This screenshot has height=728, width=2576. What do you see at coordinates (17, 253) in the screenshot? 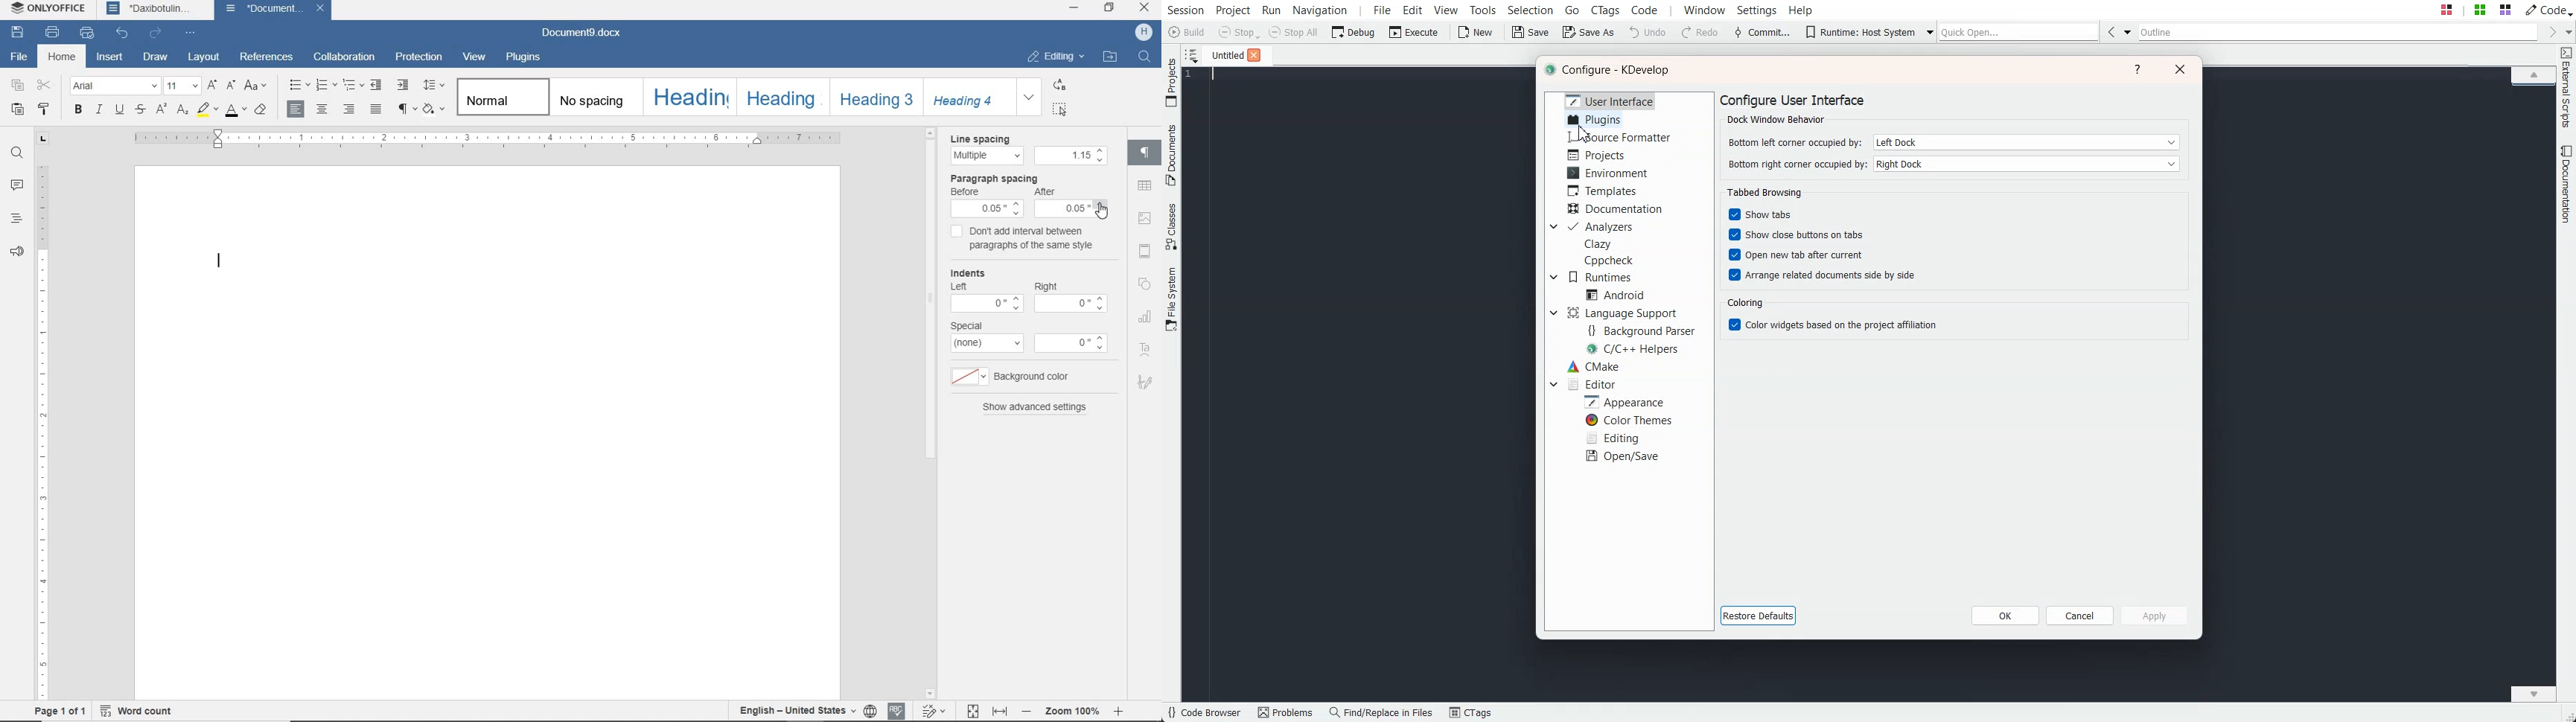
I see `feedback & support` at bounding box center [17, 253].